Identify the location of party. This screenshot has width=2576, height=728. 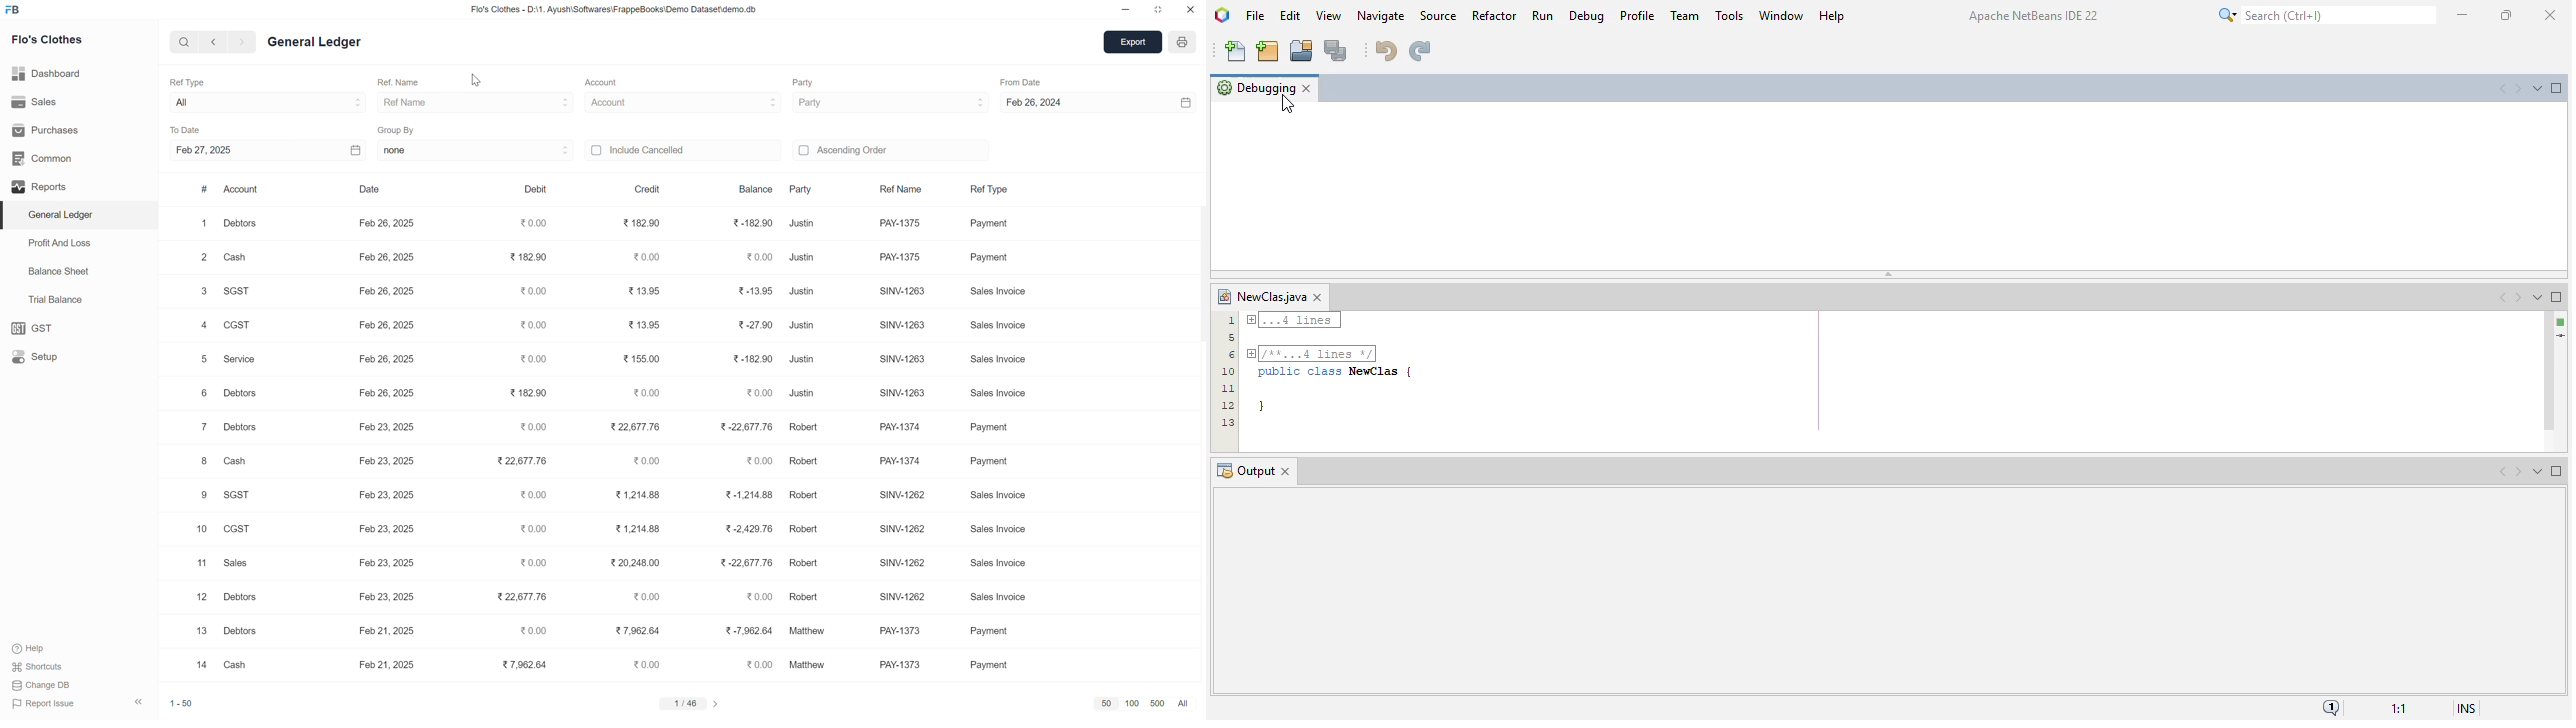
(804, 189).